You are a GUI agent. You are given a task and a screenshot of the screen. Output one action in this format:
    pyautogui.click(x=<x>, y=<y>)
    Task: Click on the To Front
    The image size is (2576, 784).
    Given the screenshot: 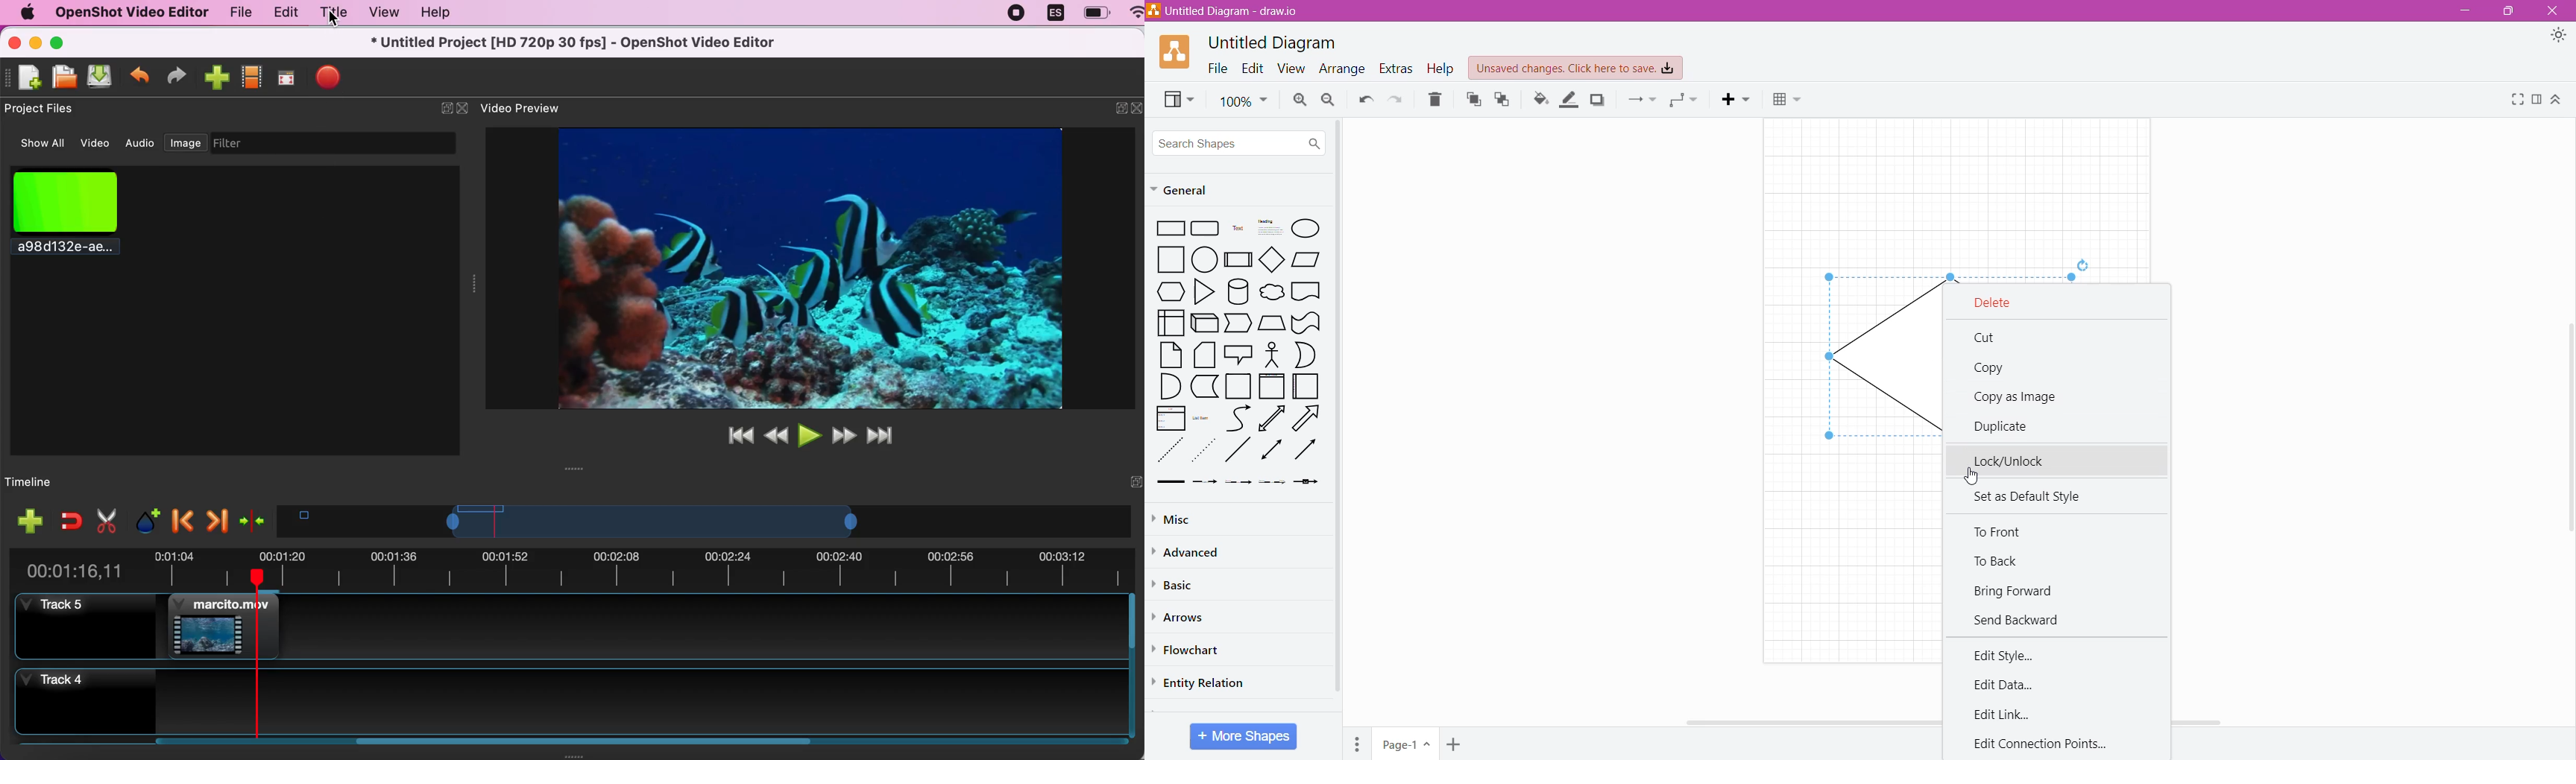 What is the action you would take?
    pyautogui.click(x=2005, y=533)
    